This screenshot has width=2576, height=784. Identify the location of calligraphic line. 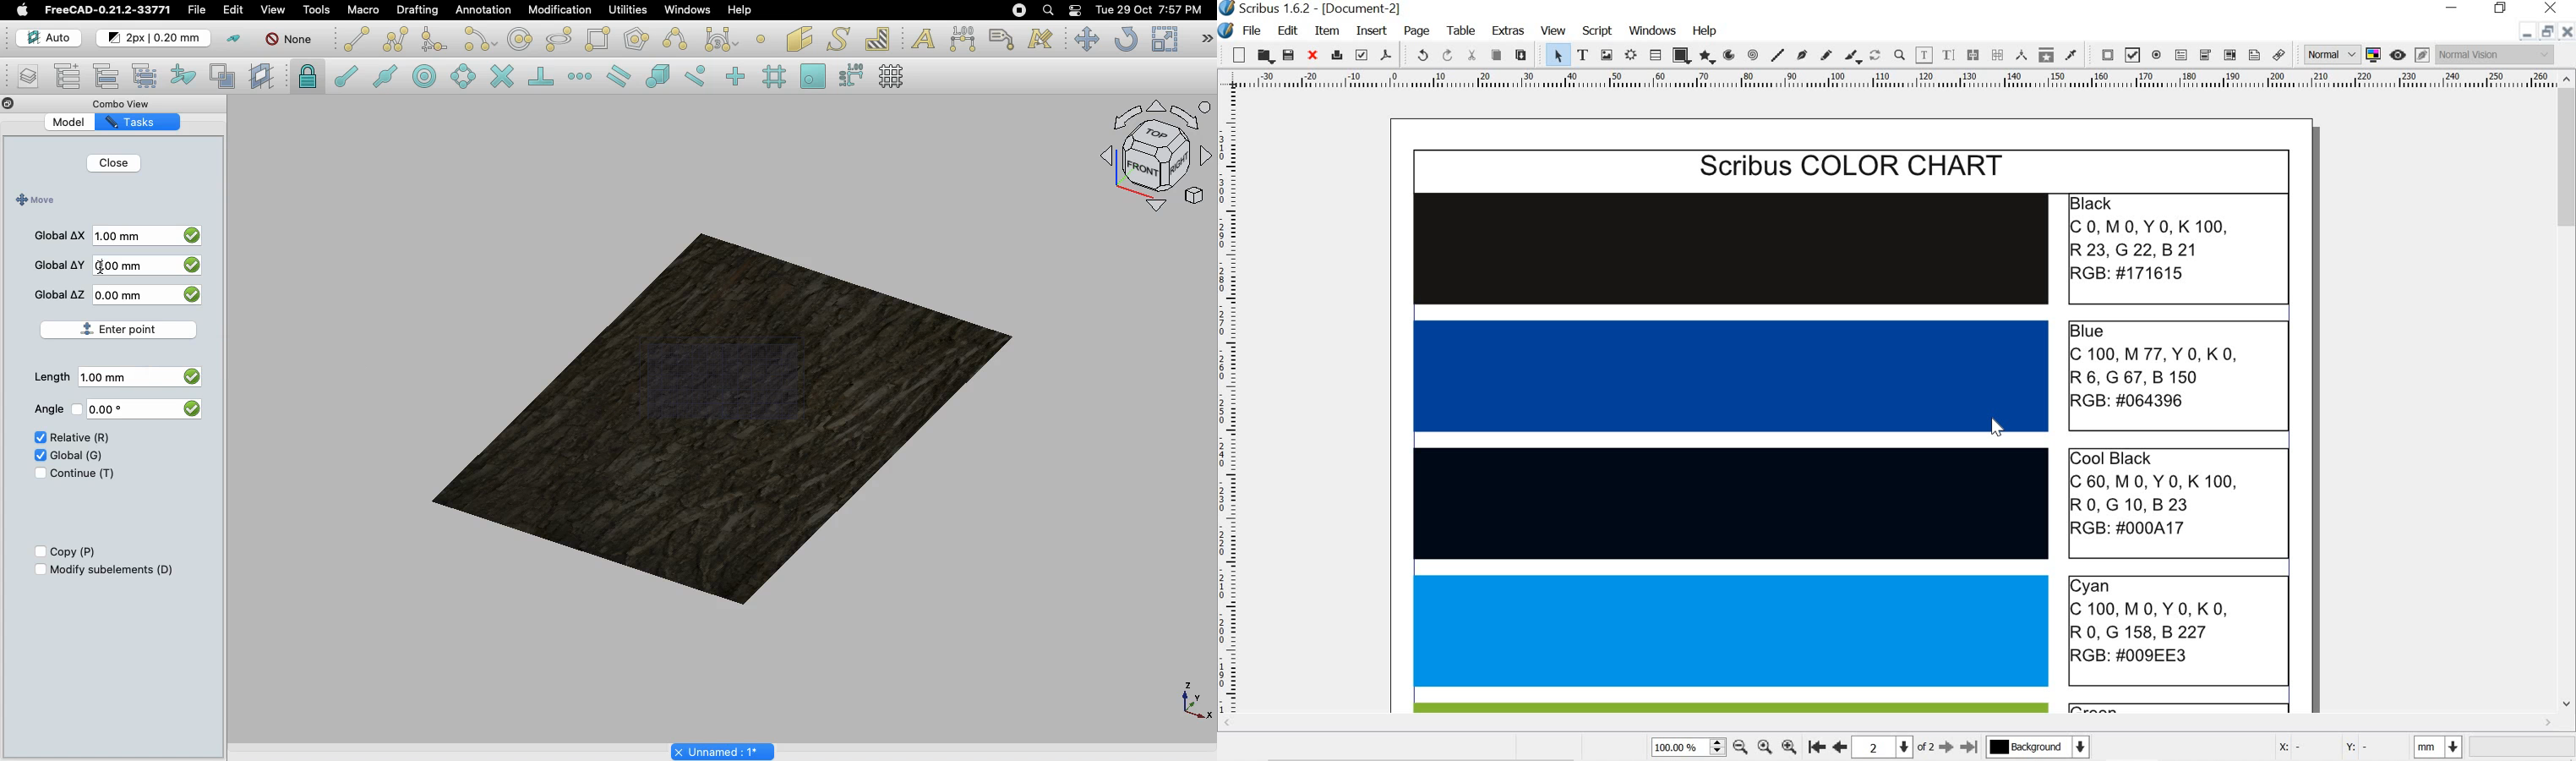
(1854, 57).